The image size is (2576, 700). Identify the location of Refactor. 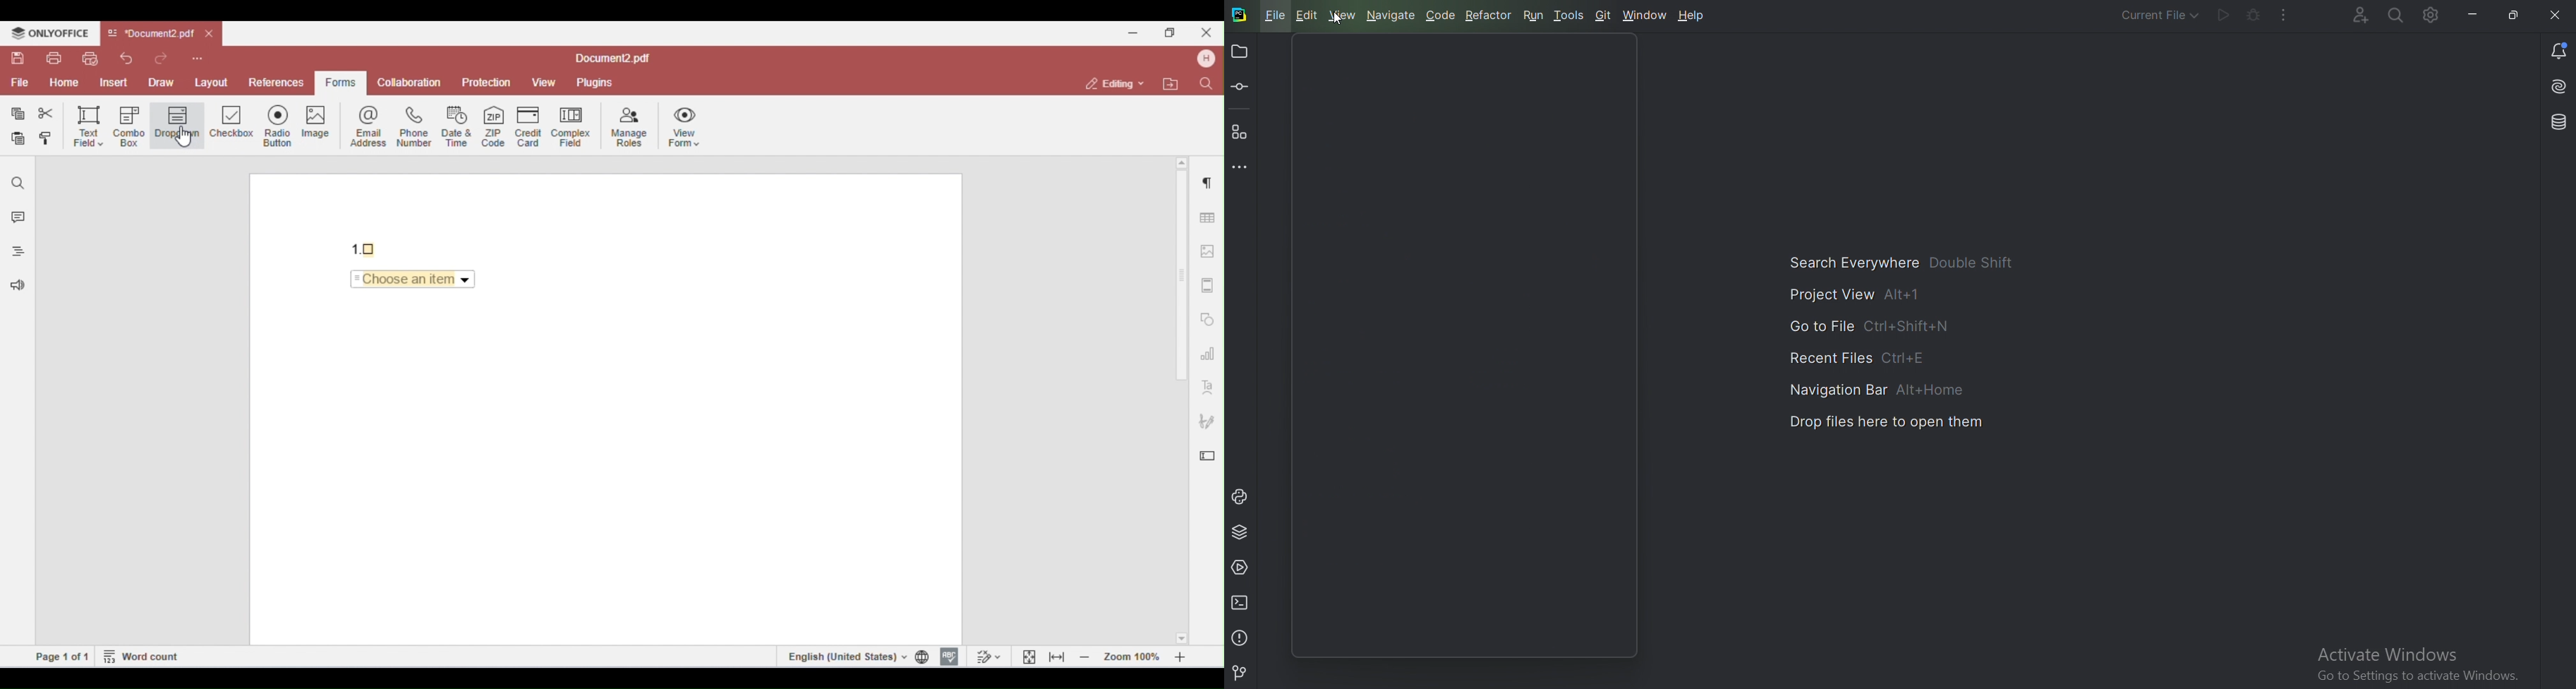
(1487, 14).